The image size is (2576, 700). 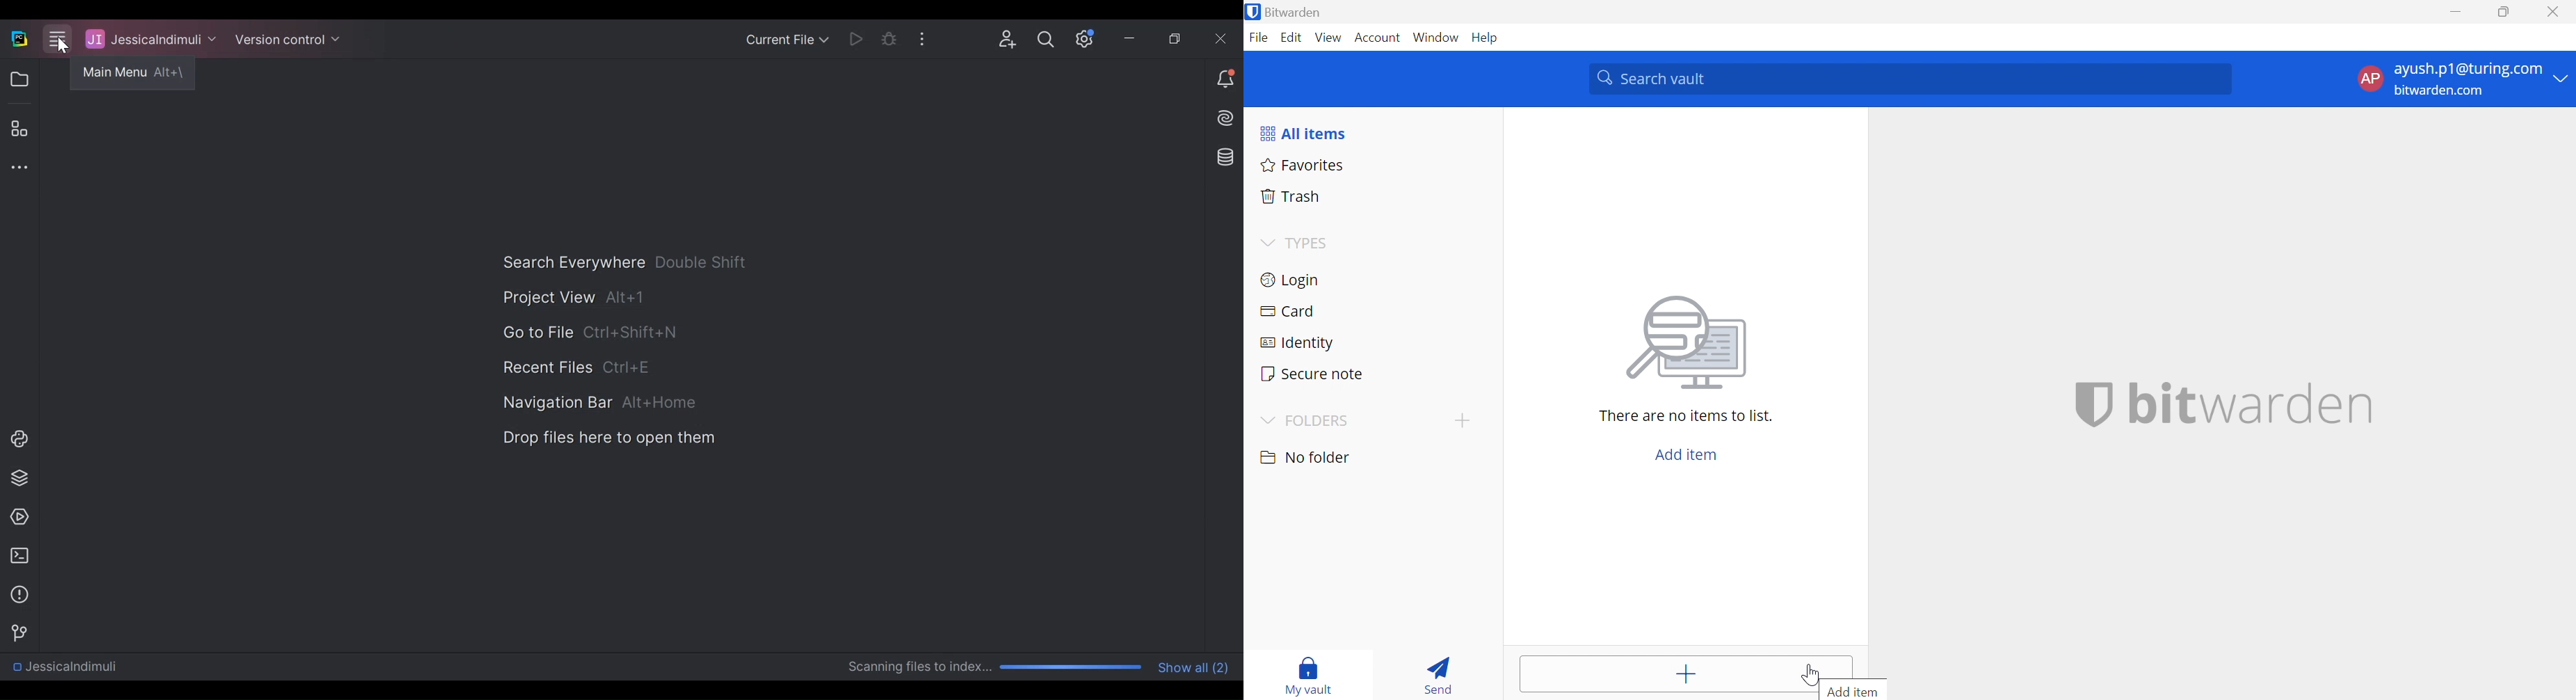 What do you see at coordinates (1307, 457) in the screenshot?
I see `No folder` at bounding box center [1307, 457].